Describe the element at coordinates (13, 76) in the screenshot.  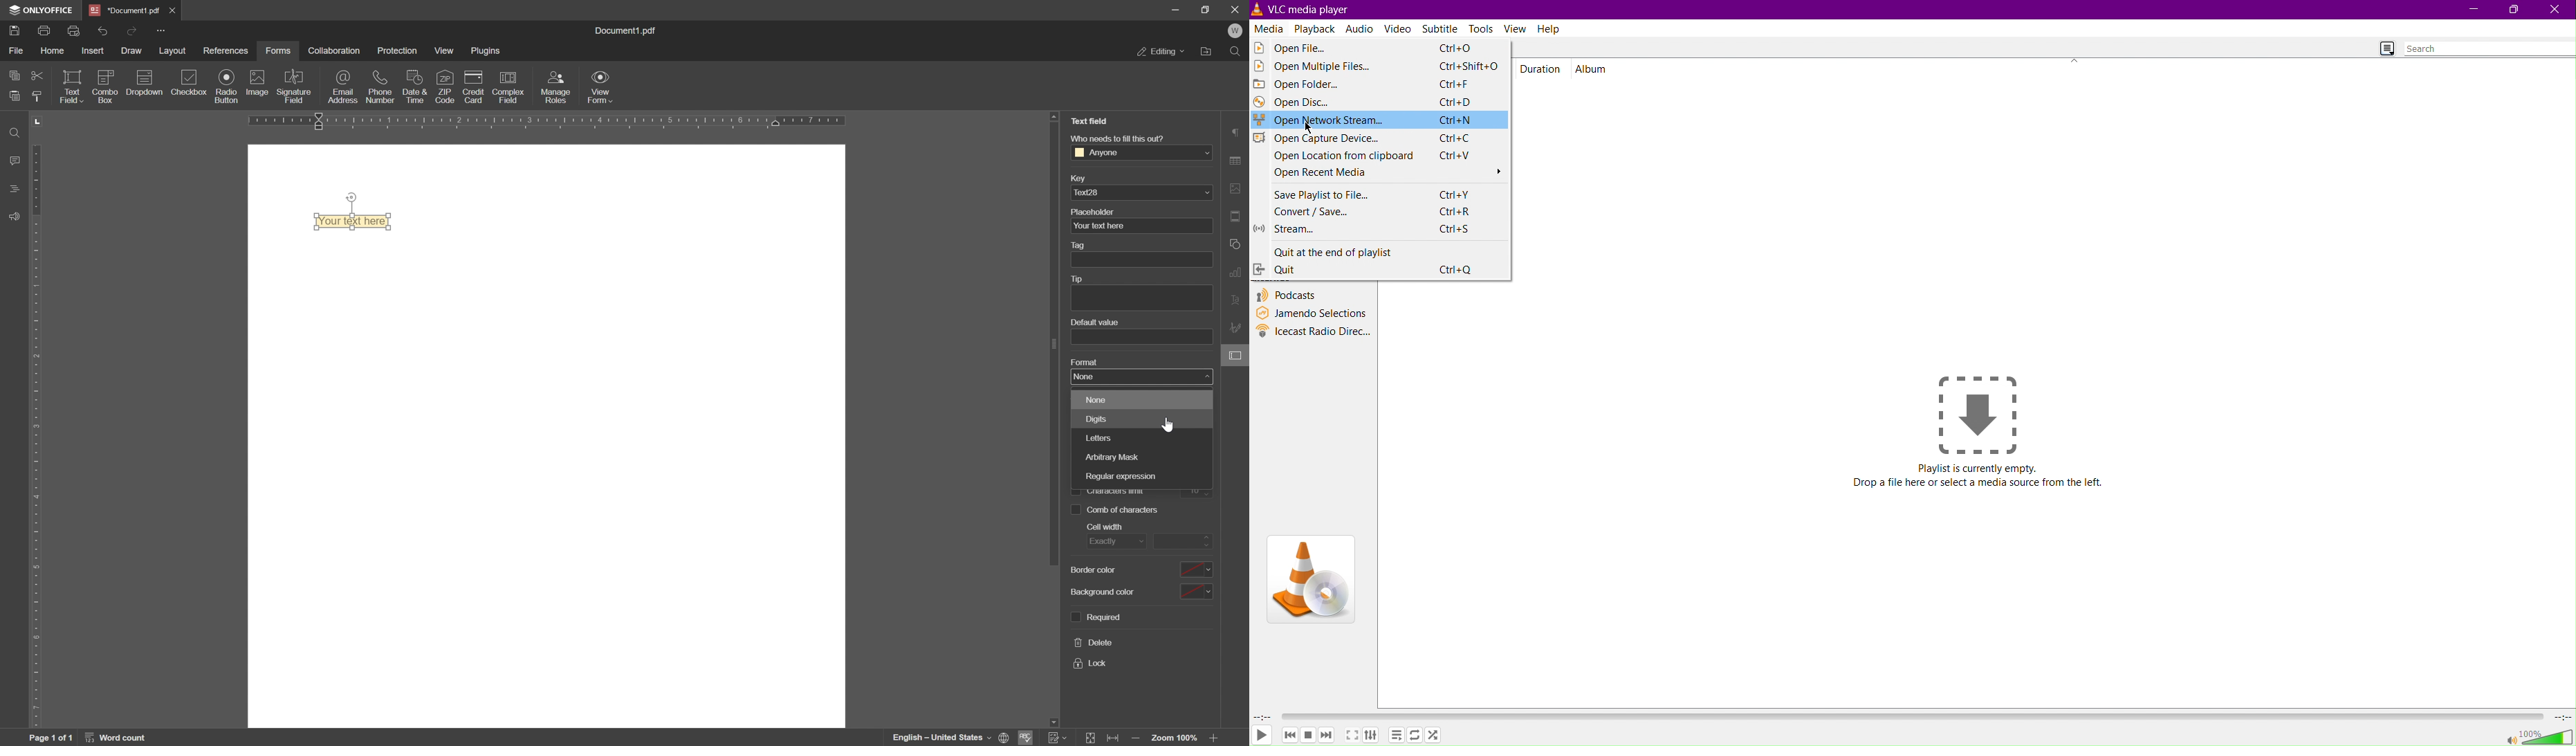
I see `copy` at that location.